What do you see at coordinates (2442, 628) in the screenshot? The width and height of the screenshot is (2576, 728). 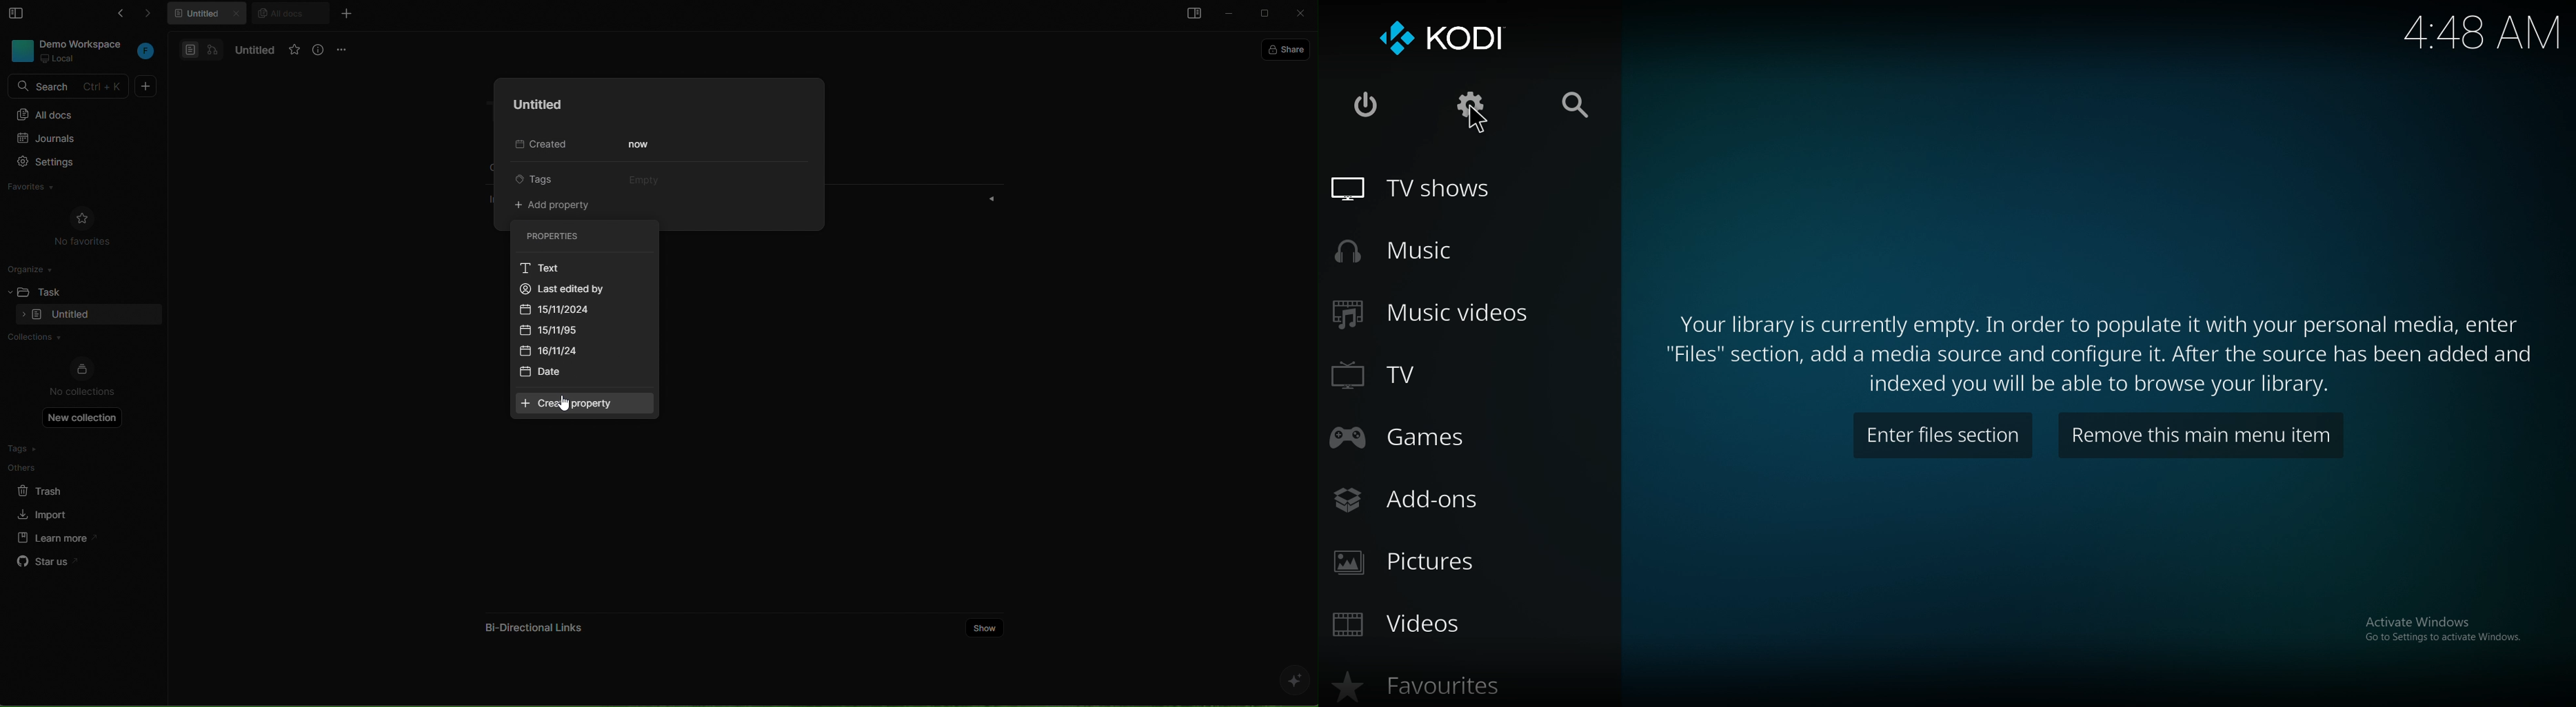 I see `` at bounding box center [2442, 628].